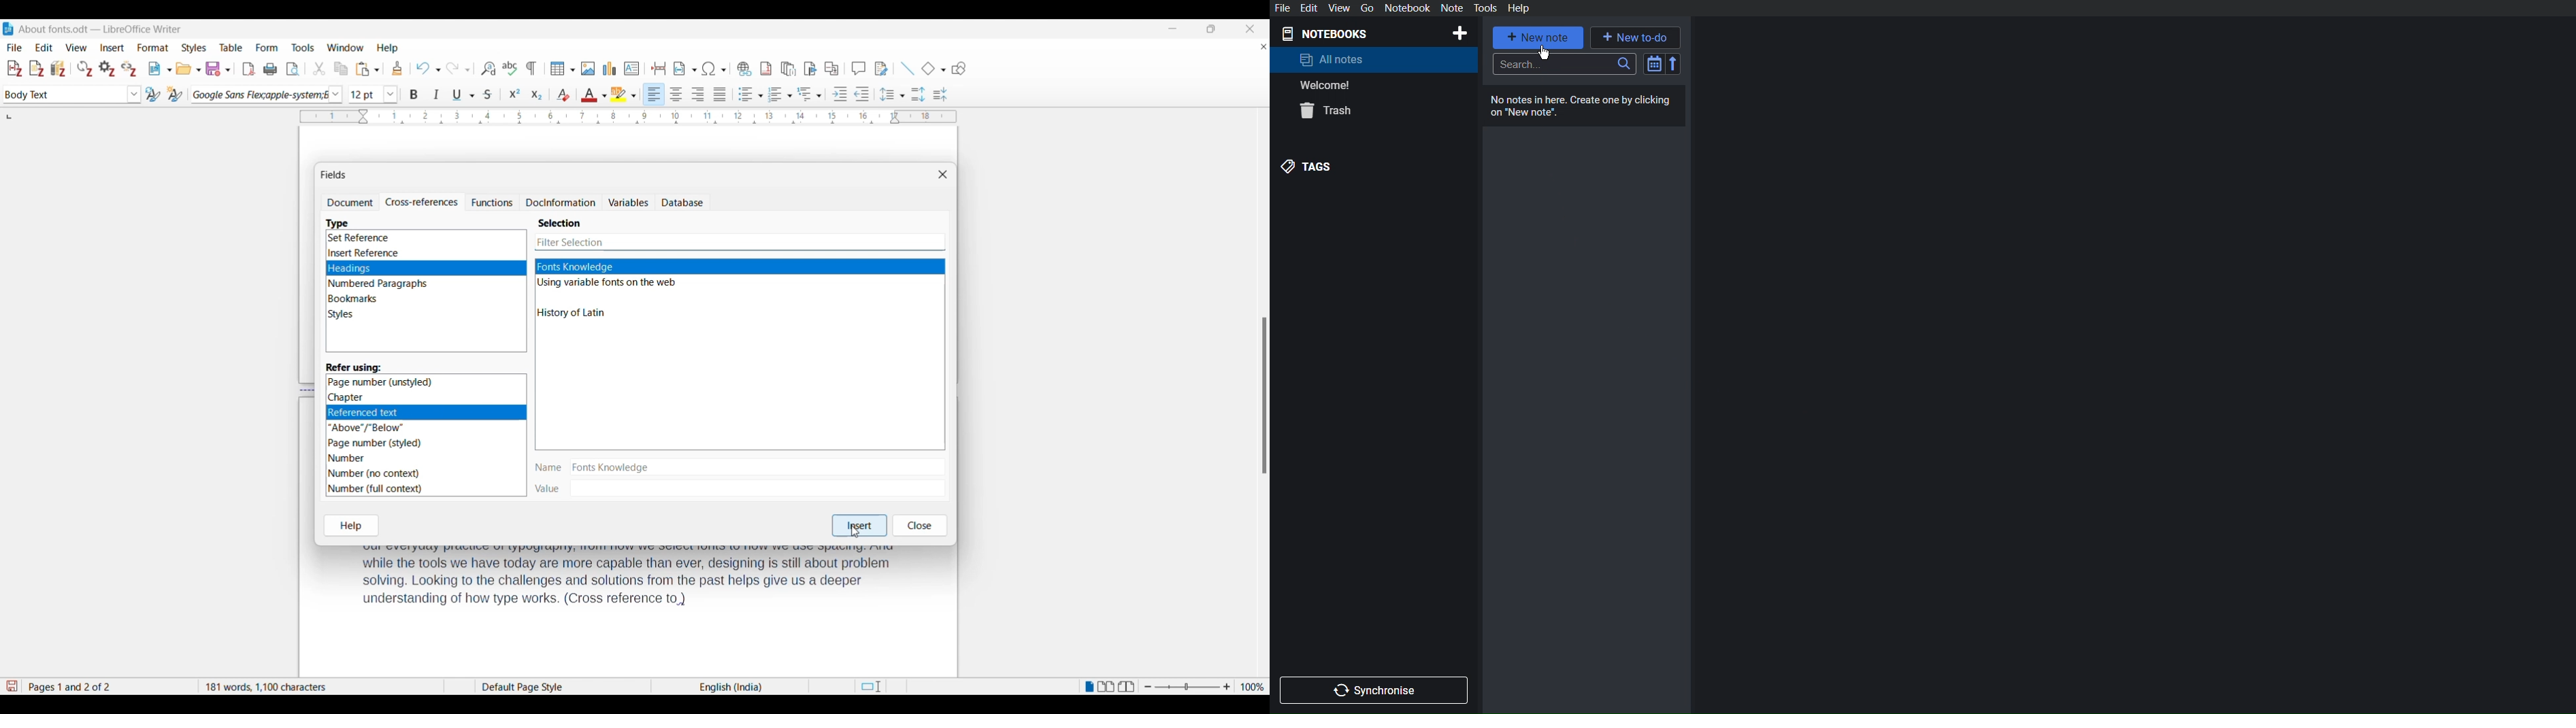 This screenshot has width=2576, height=728. What do you see at coordinates (607, 299) in the screenshot?
I see `Other selection options` at bounding box center [607, 299].